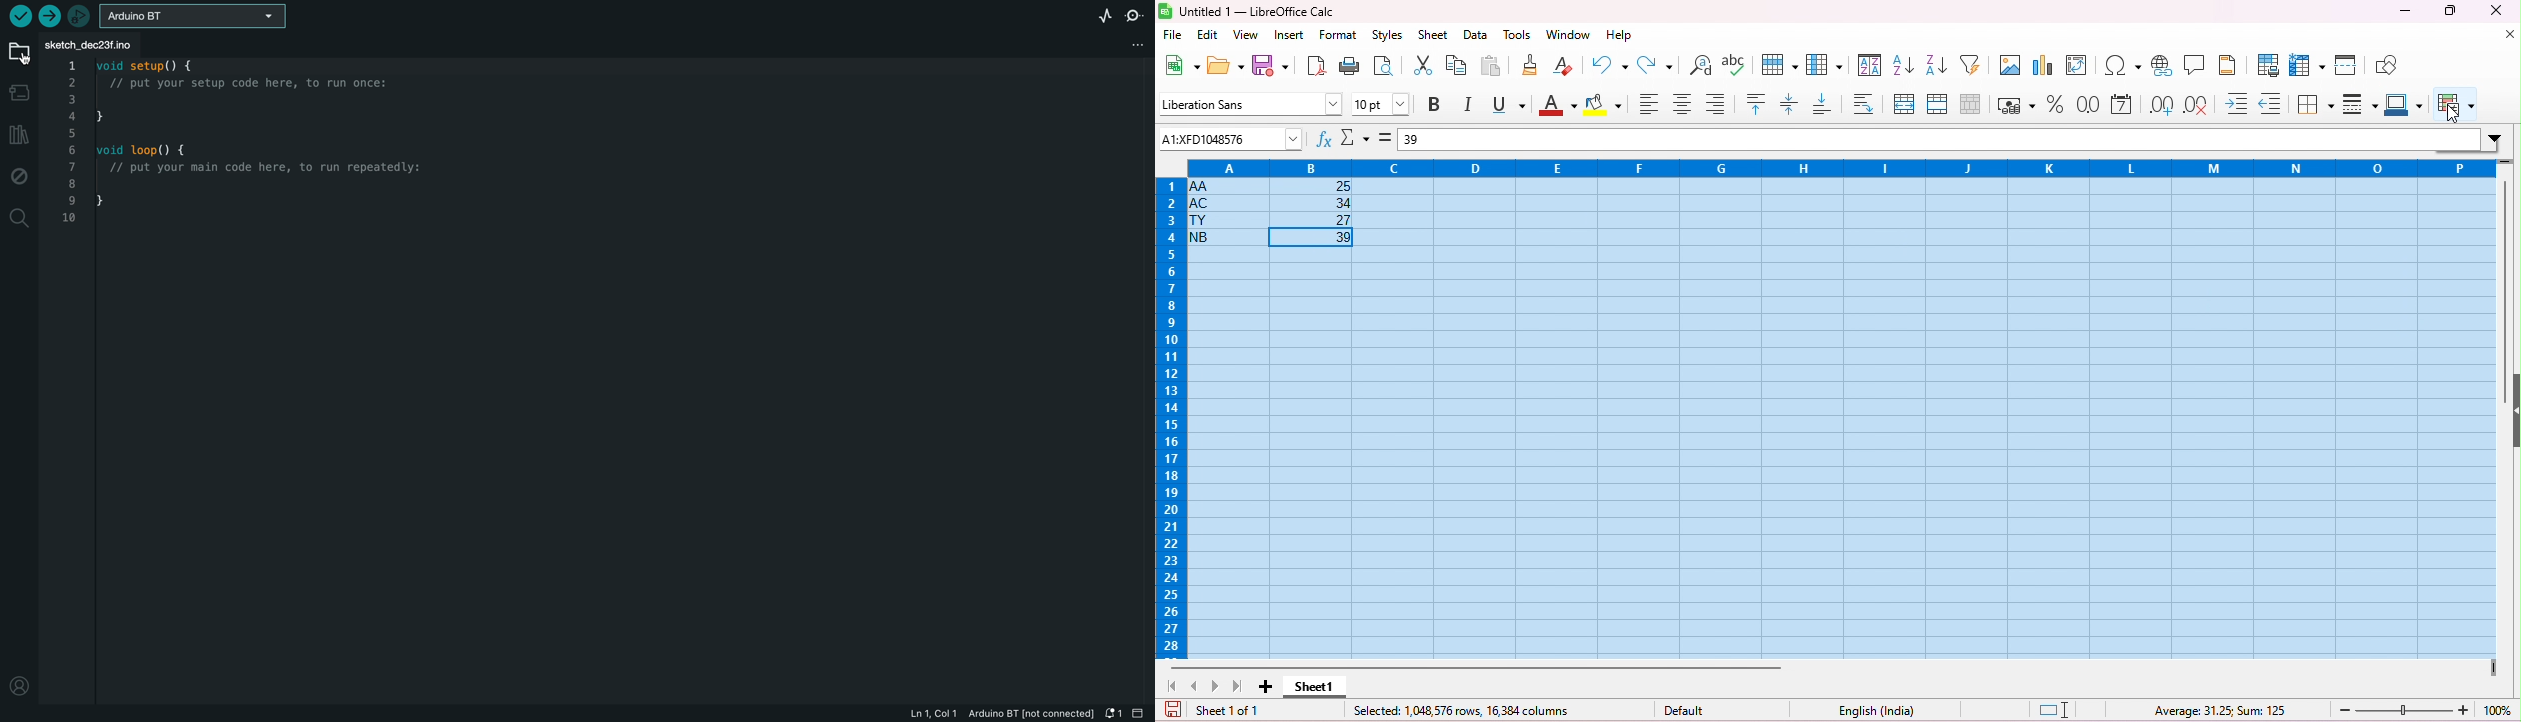 The height and width of the screenshot is (728, 2548). Describe the element at coordinates (2497, 137) in the screenshot. I see `drop down` at that location.